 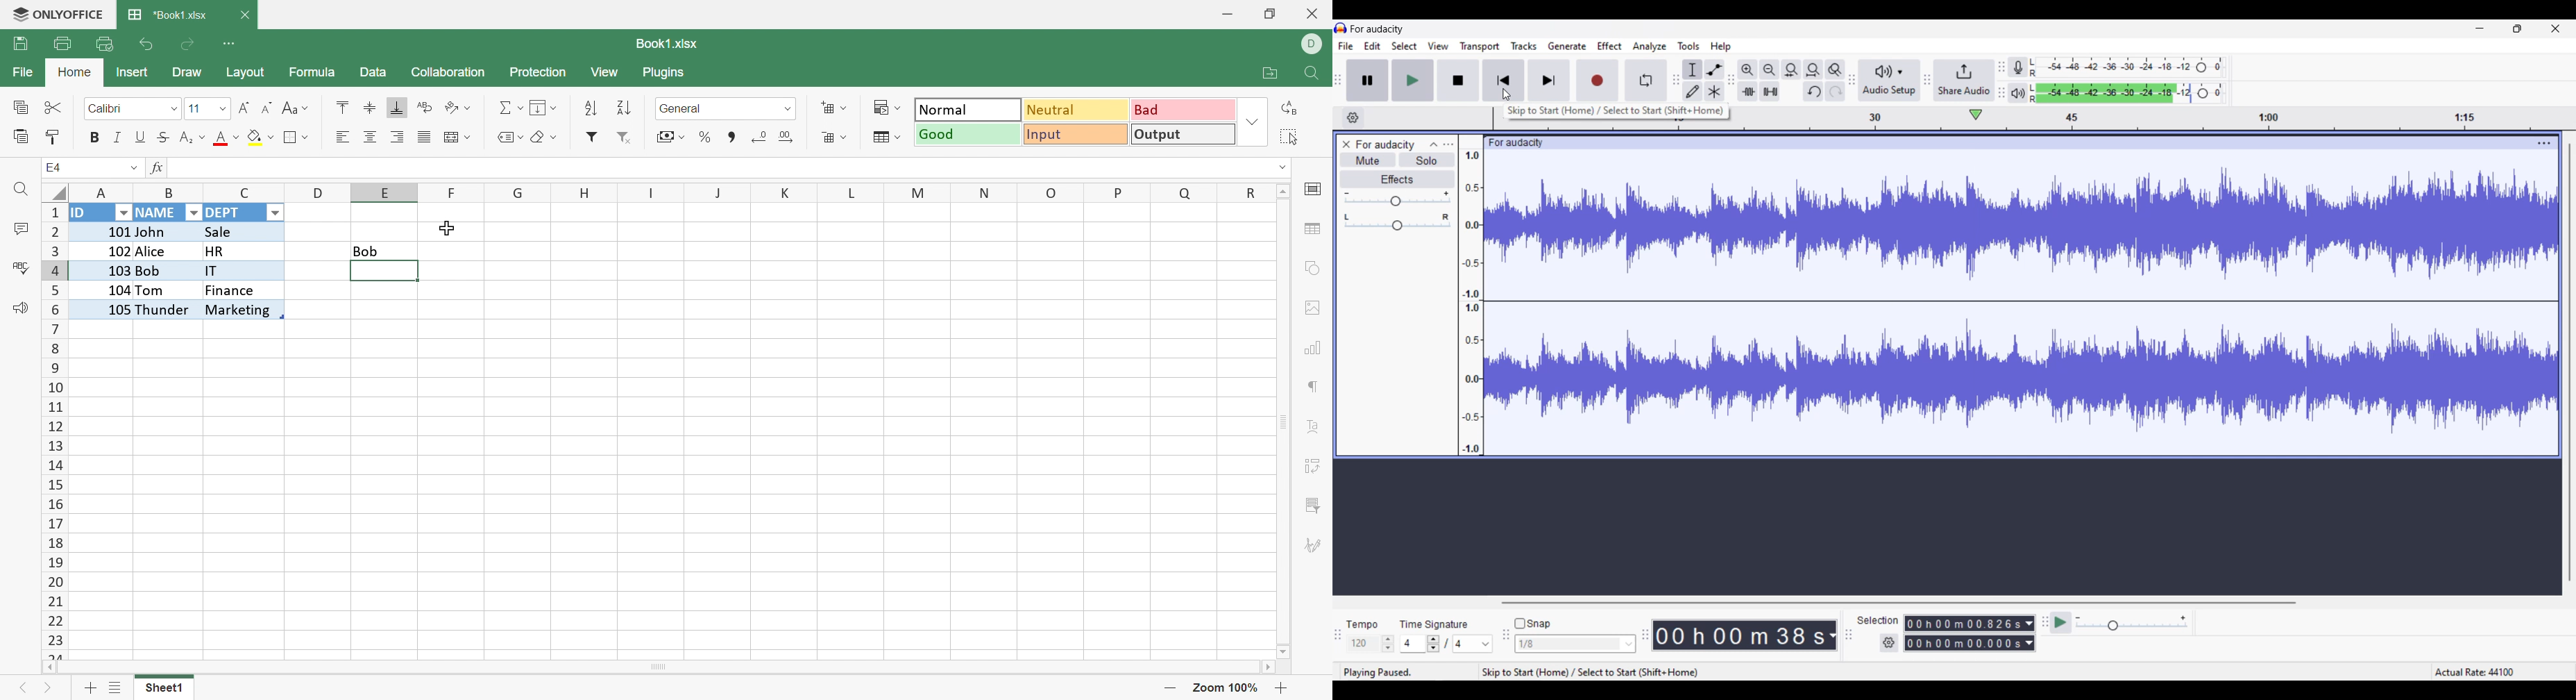 What do you see at coordinates (145, 44) in the screenshot?
I see `Undo` at bounding box center [145, 44].